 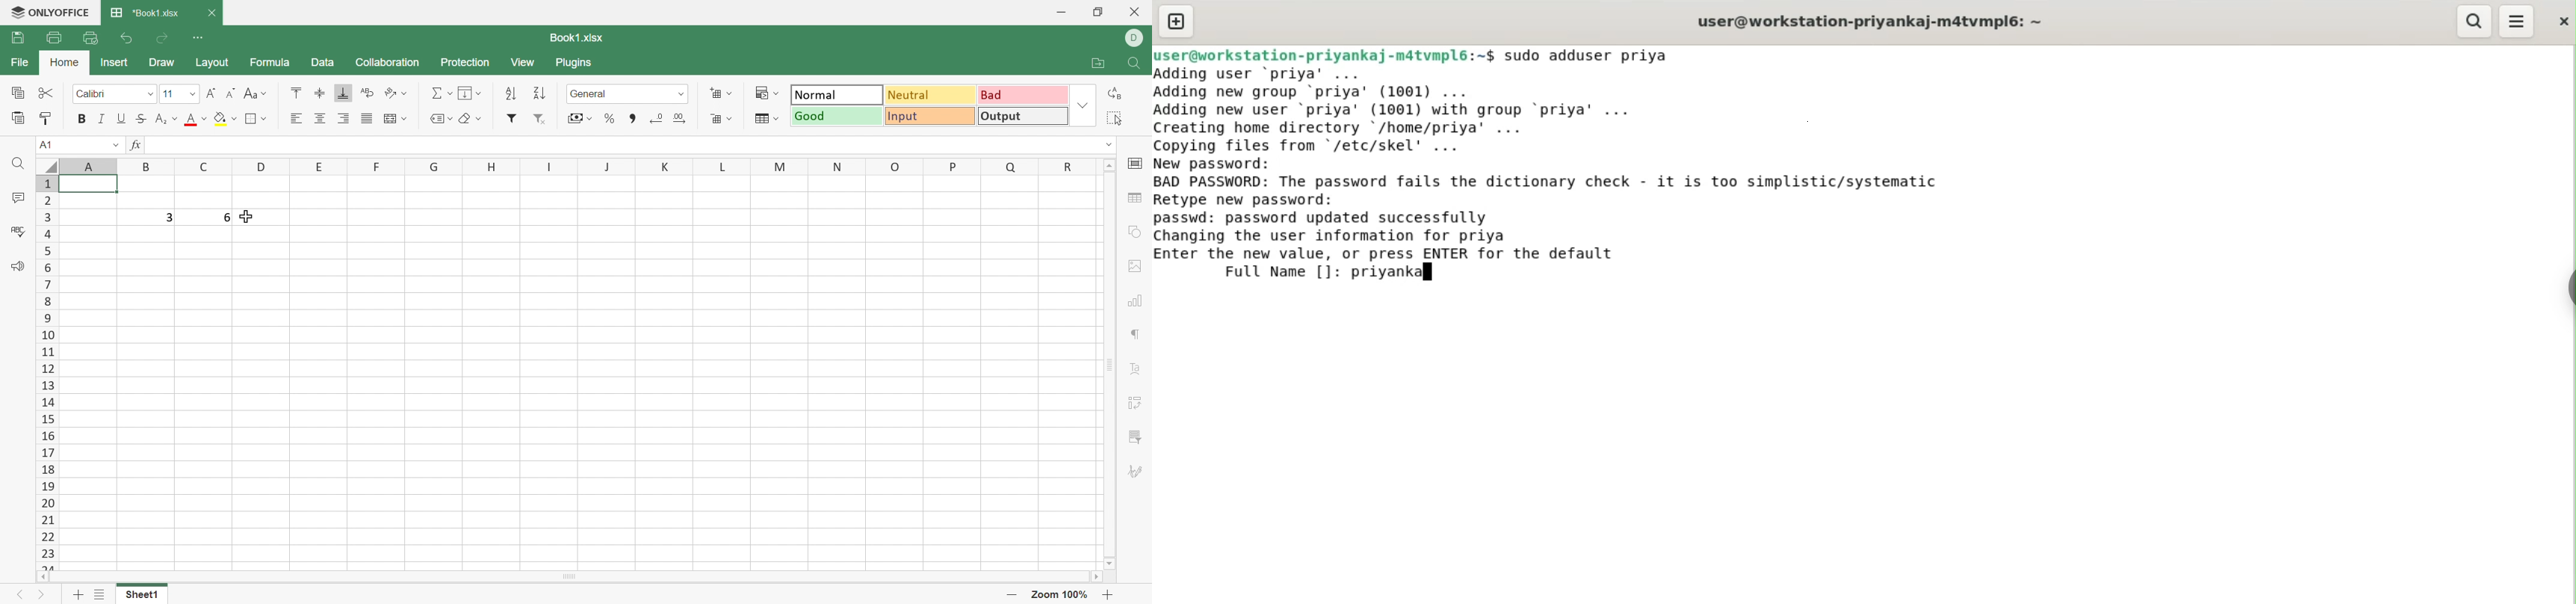 What do you see at coordinates (56, 36) in the screenshot?
I see `Print file` at bounding box center [56, 36].